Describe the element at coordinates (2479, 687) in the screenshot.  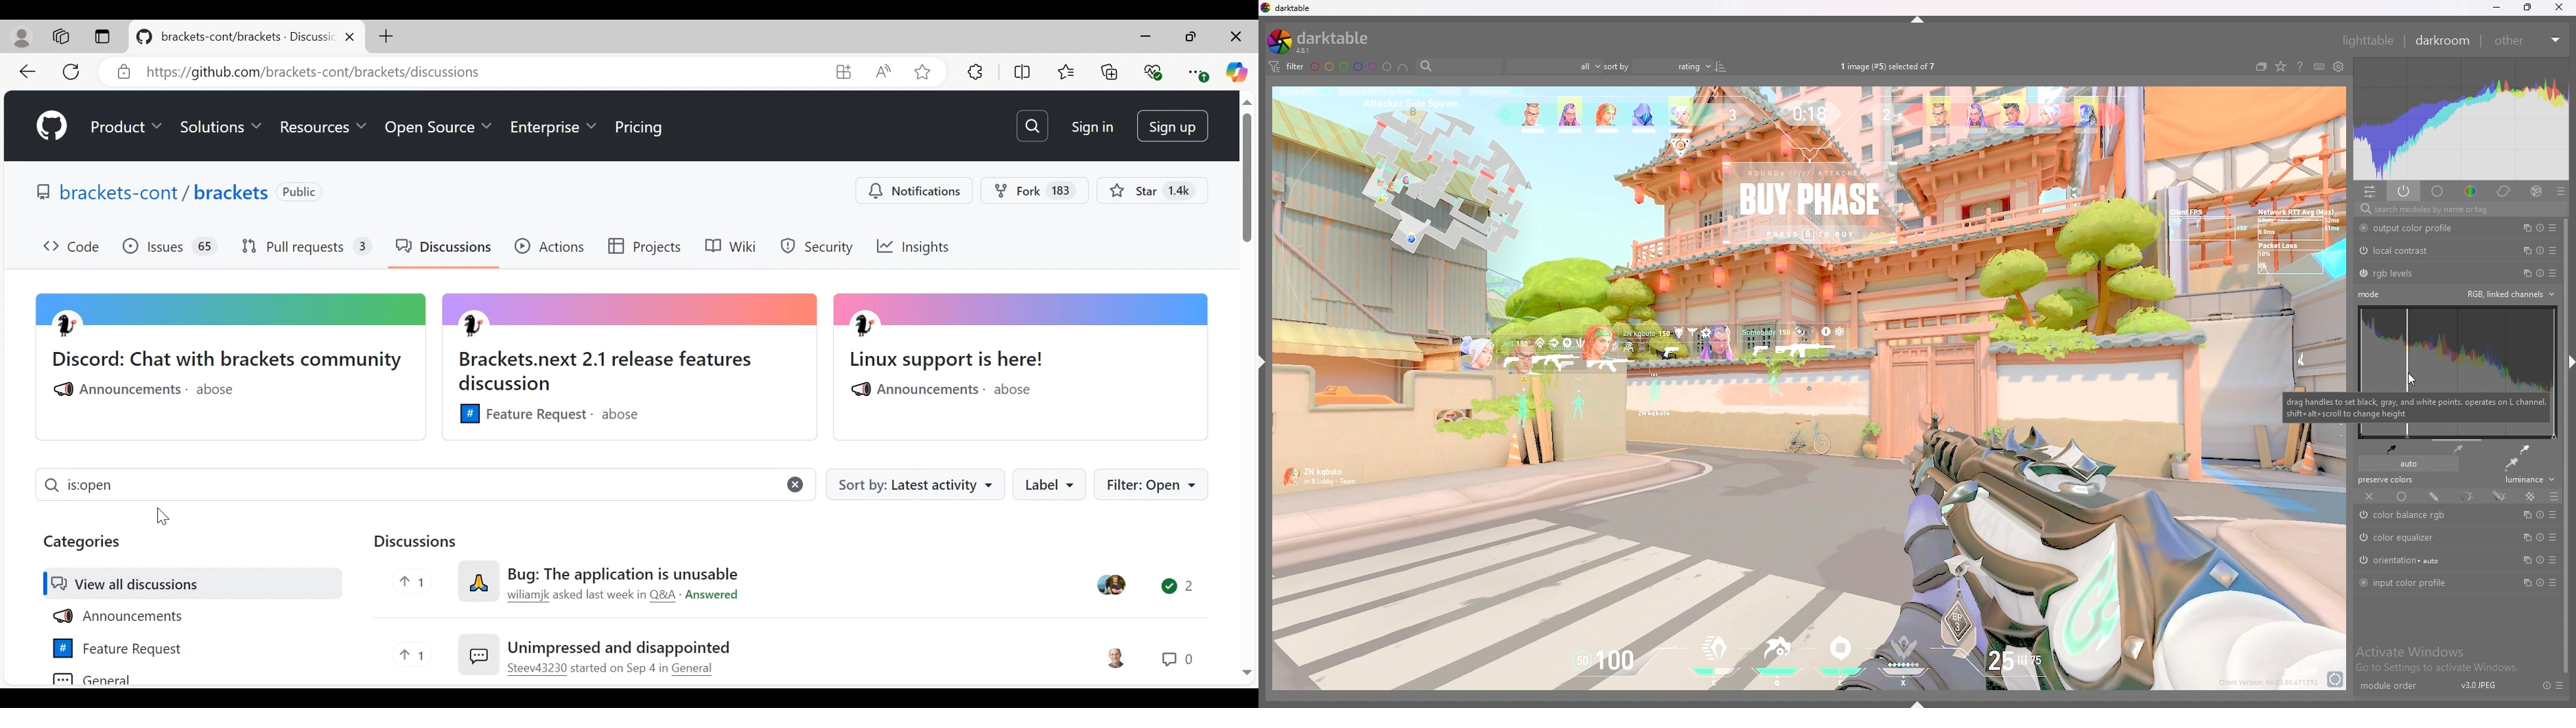
I see `version` at that location.